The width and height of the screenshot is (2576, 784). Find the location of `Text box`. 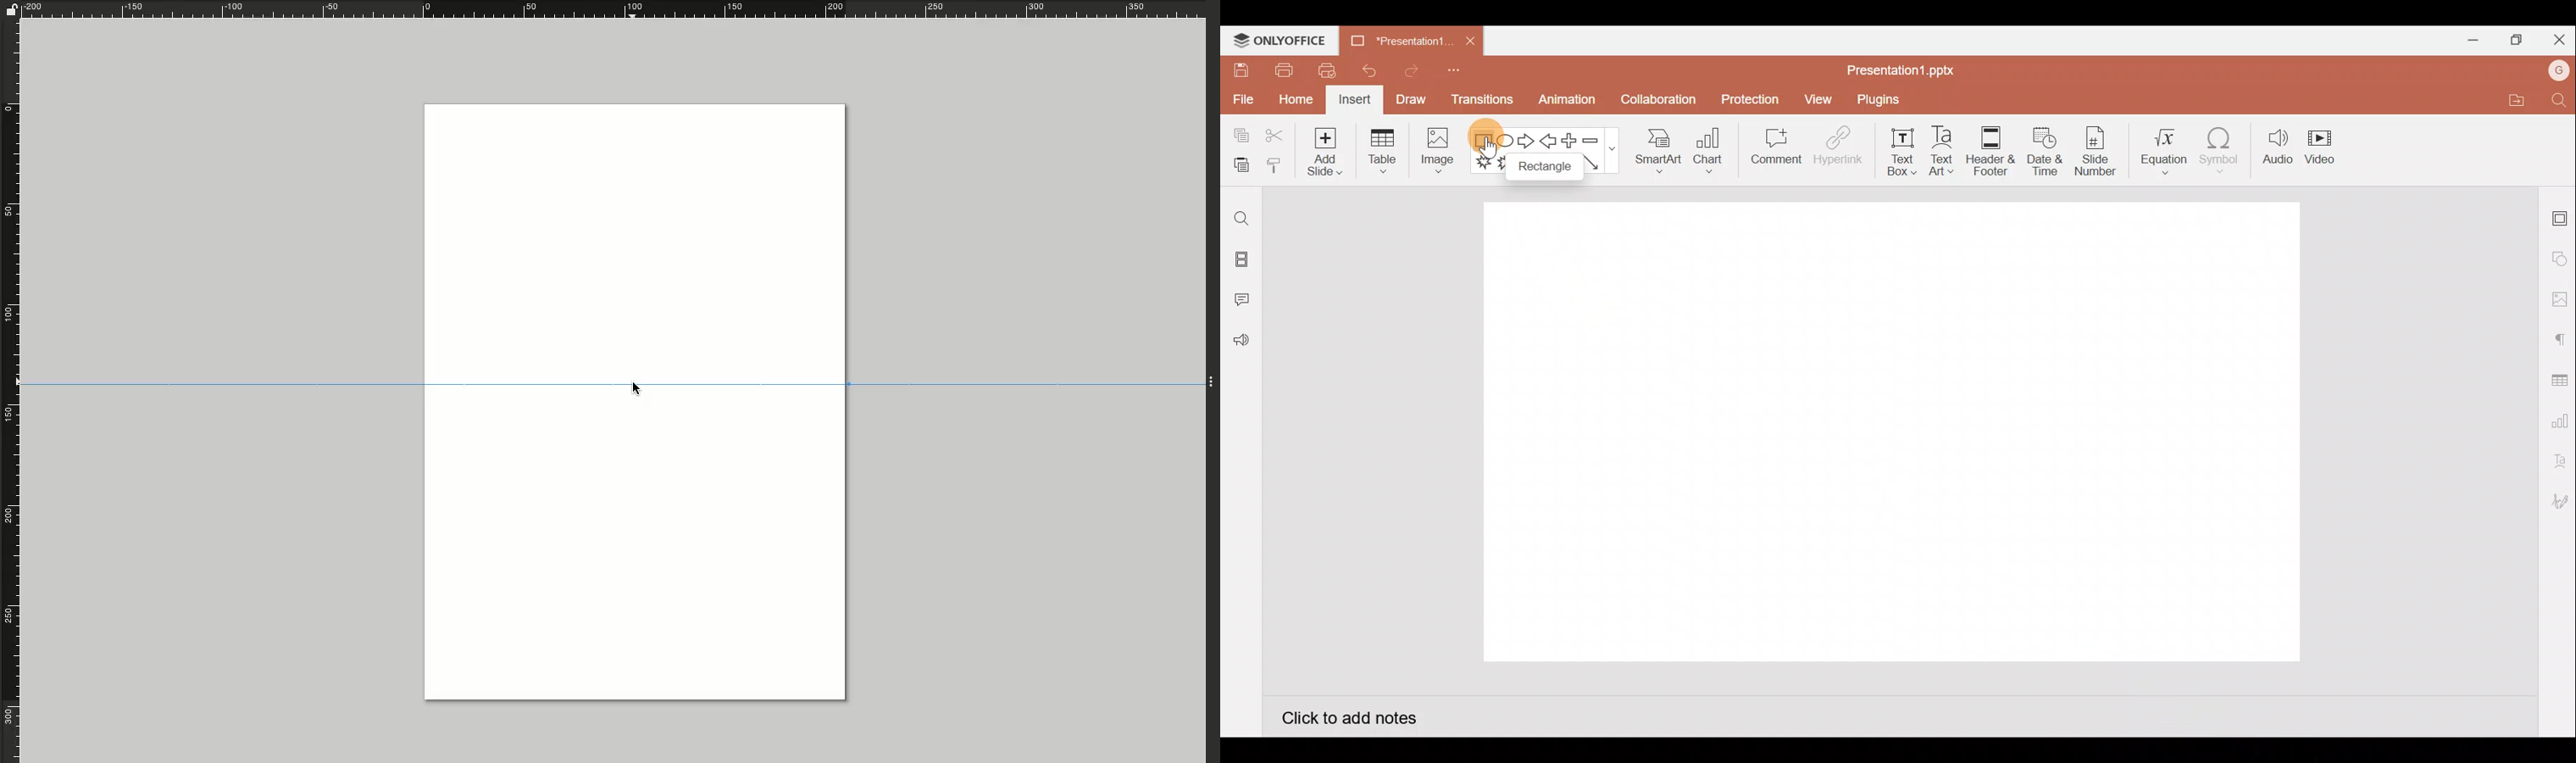

Text box is located at coordinates (1903, 152).